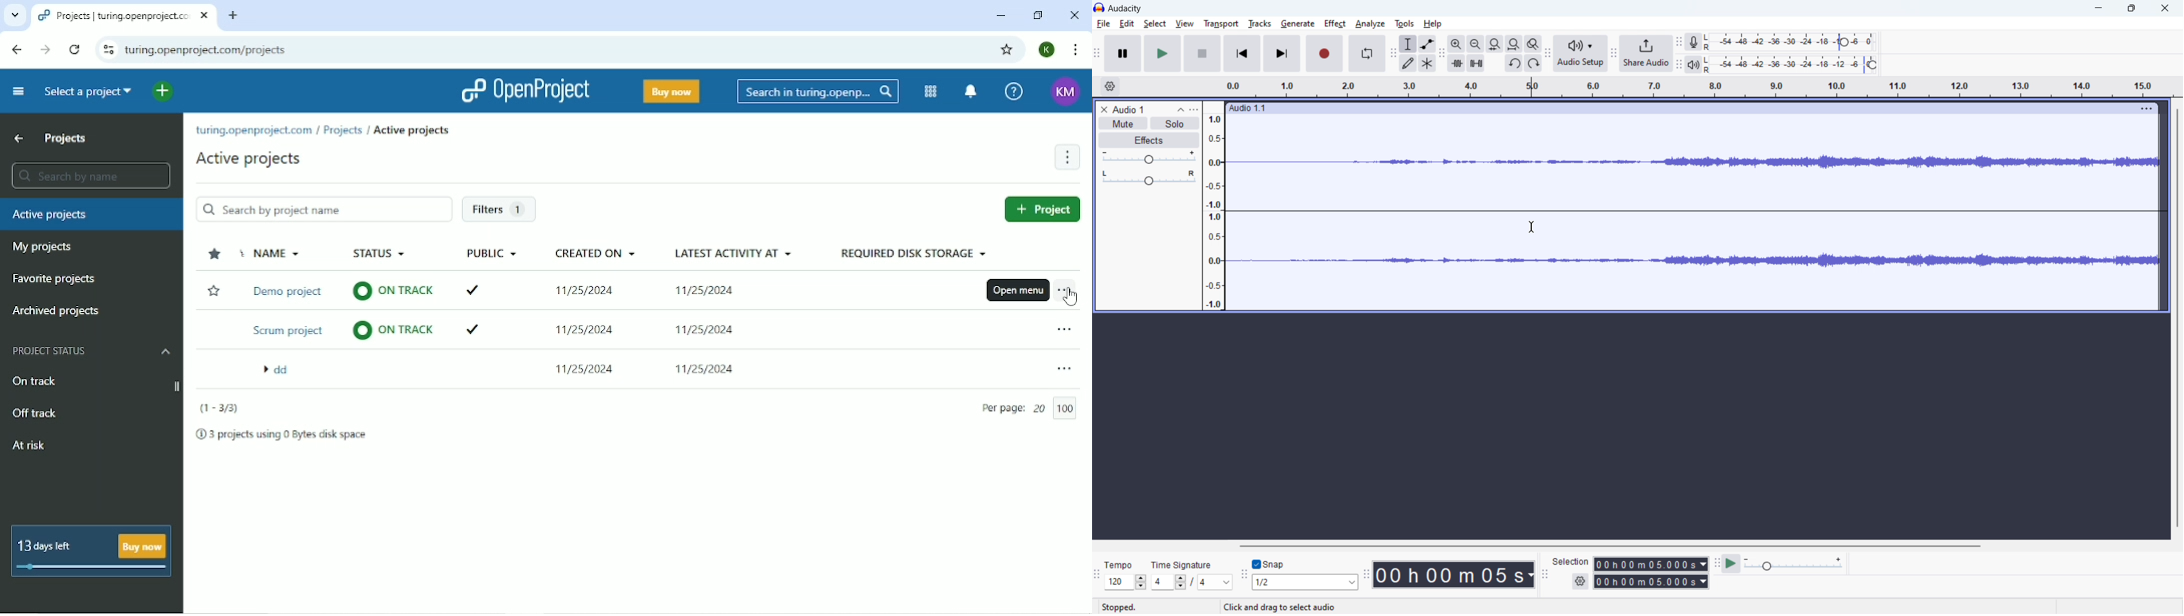 The image size is (2184, 616). I want to click on timestamp, so click(1457, 572).